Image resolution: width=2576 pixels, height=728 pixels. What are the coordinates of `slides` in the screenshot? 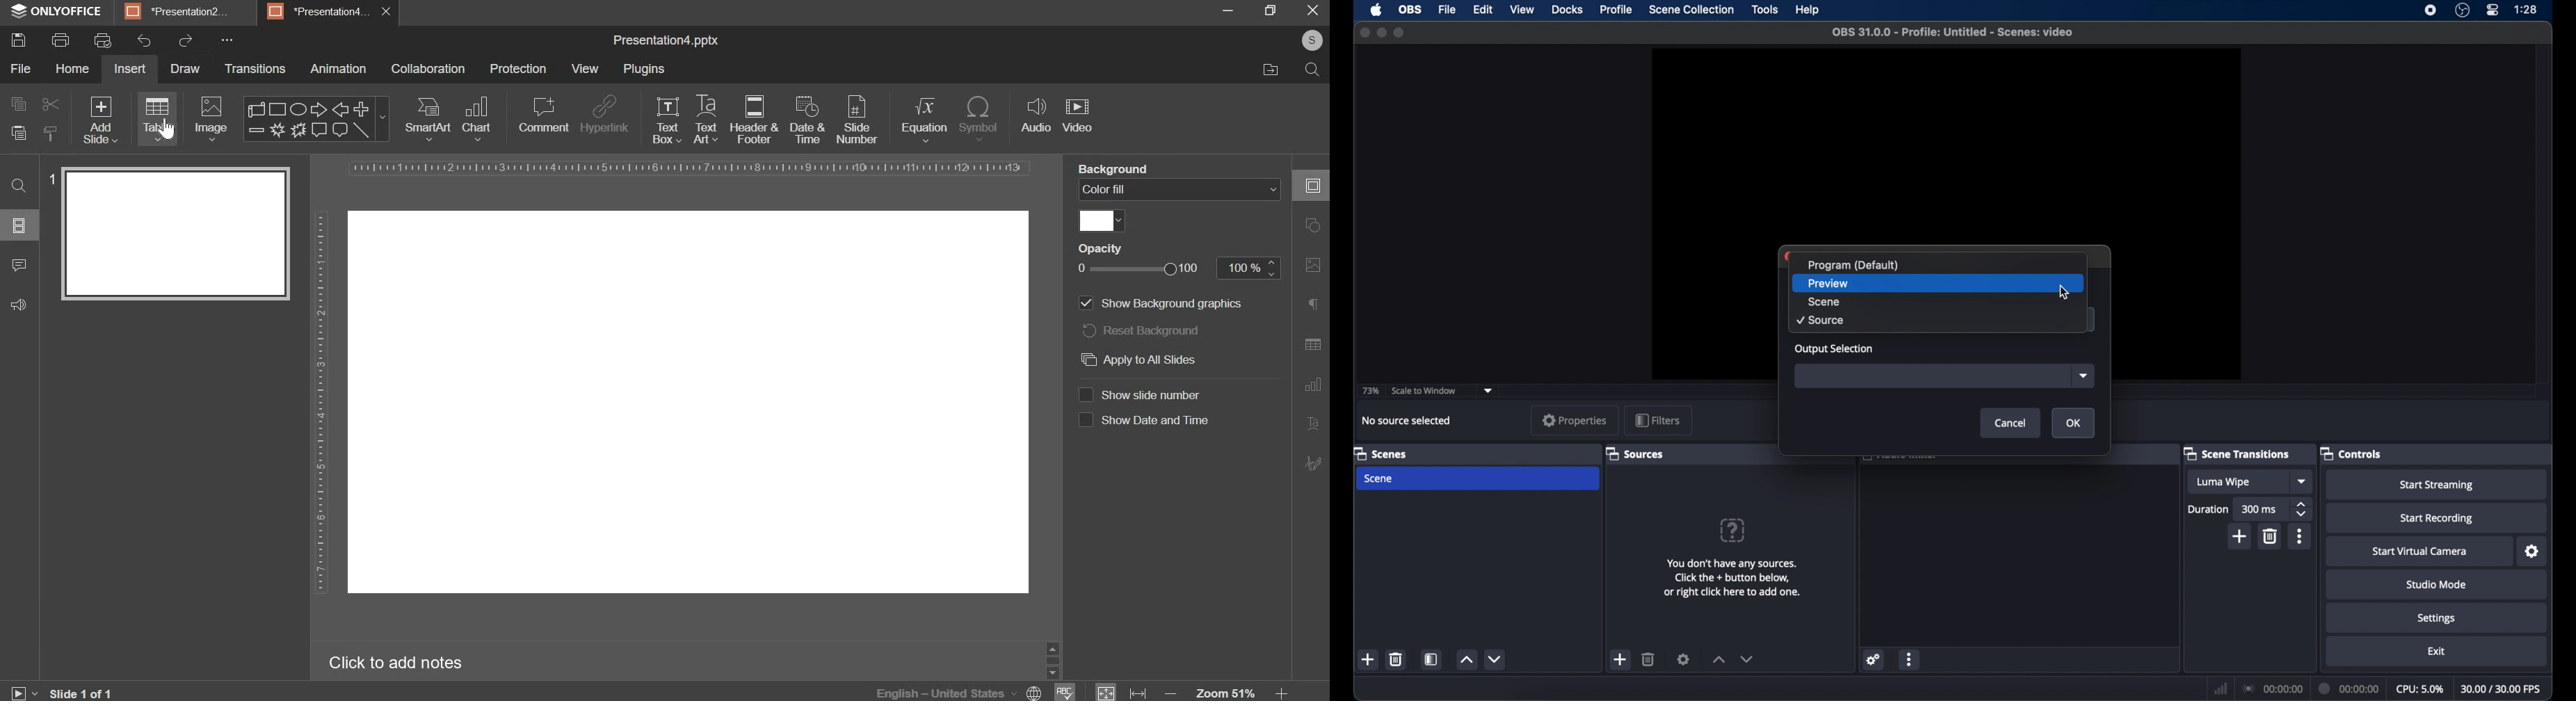 It's located at (19, 225).